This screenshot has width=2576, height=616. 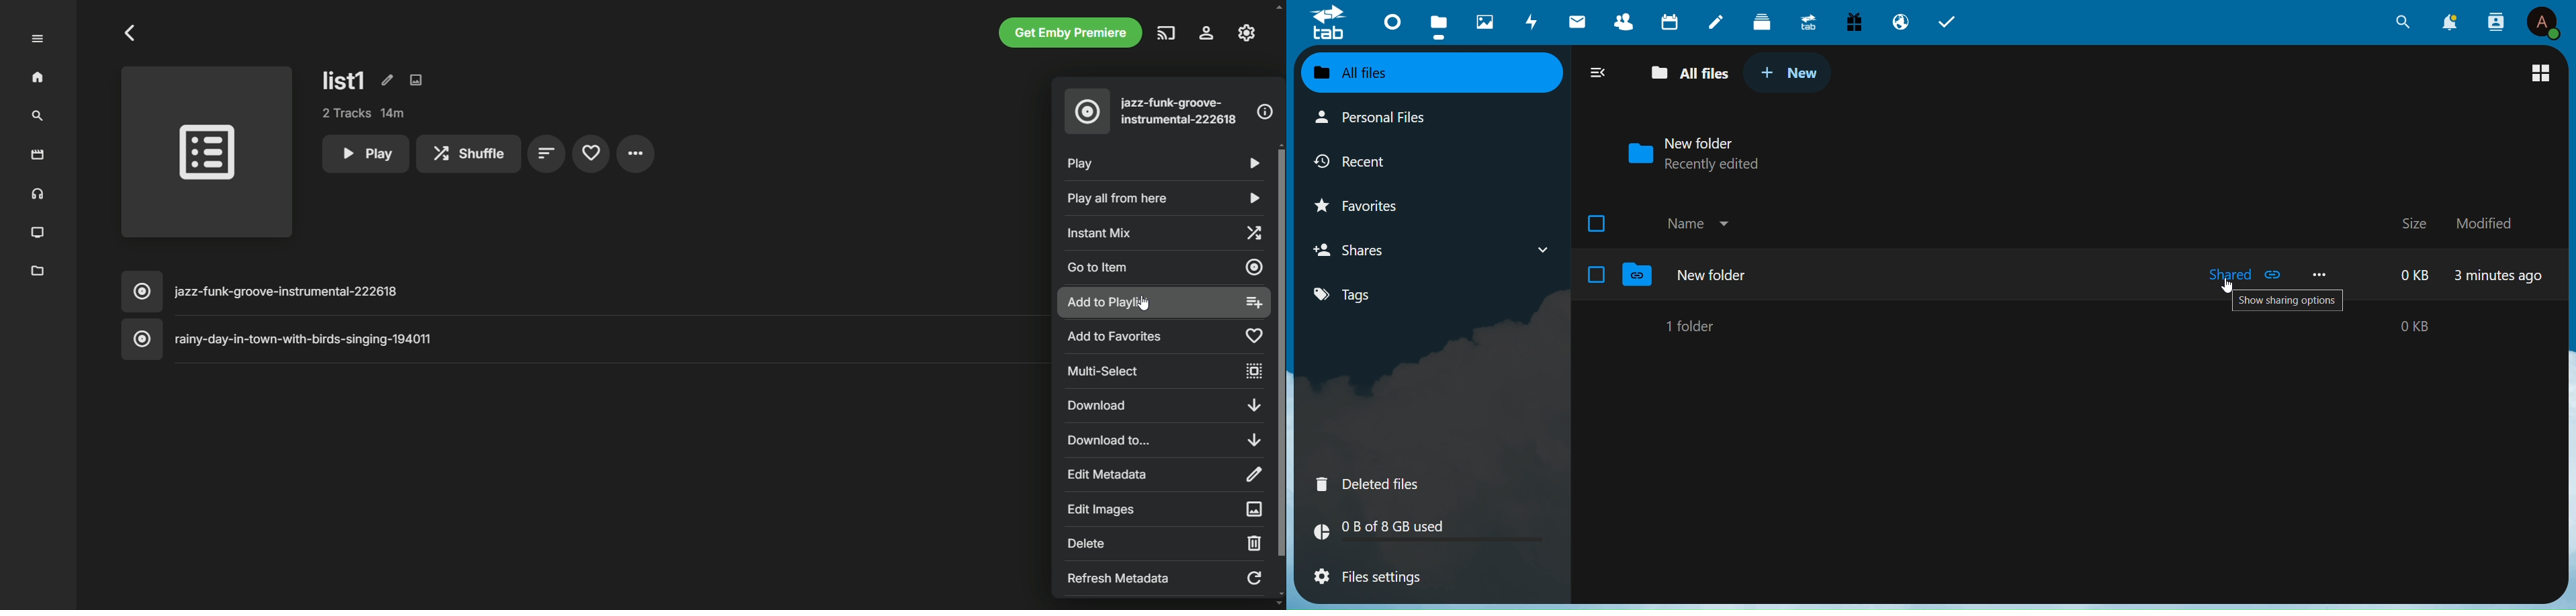 What do you see at coordinates (1182, 111) in the screenshot?
I see `song title` at bounding box center [1182, 111].